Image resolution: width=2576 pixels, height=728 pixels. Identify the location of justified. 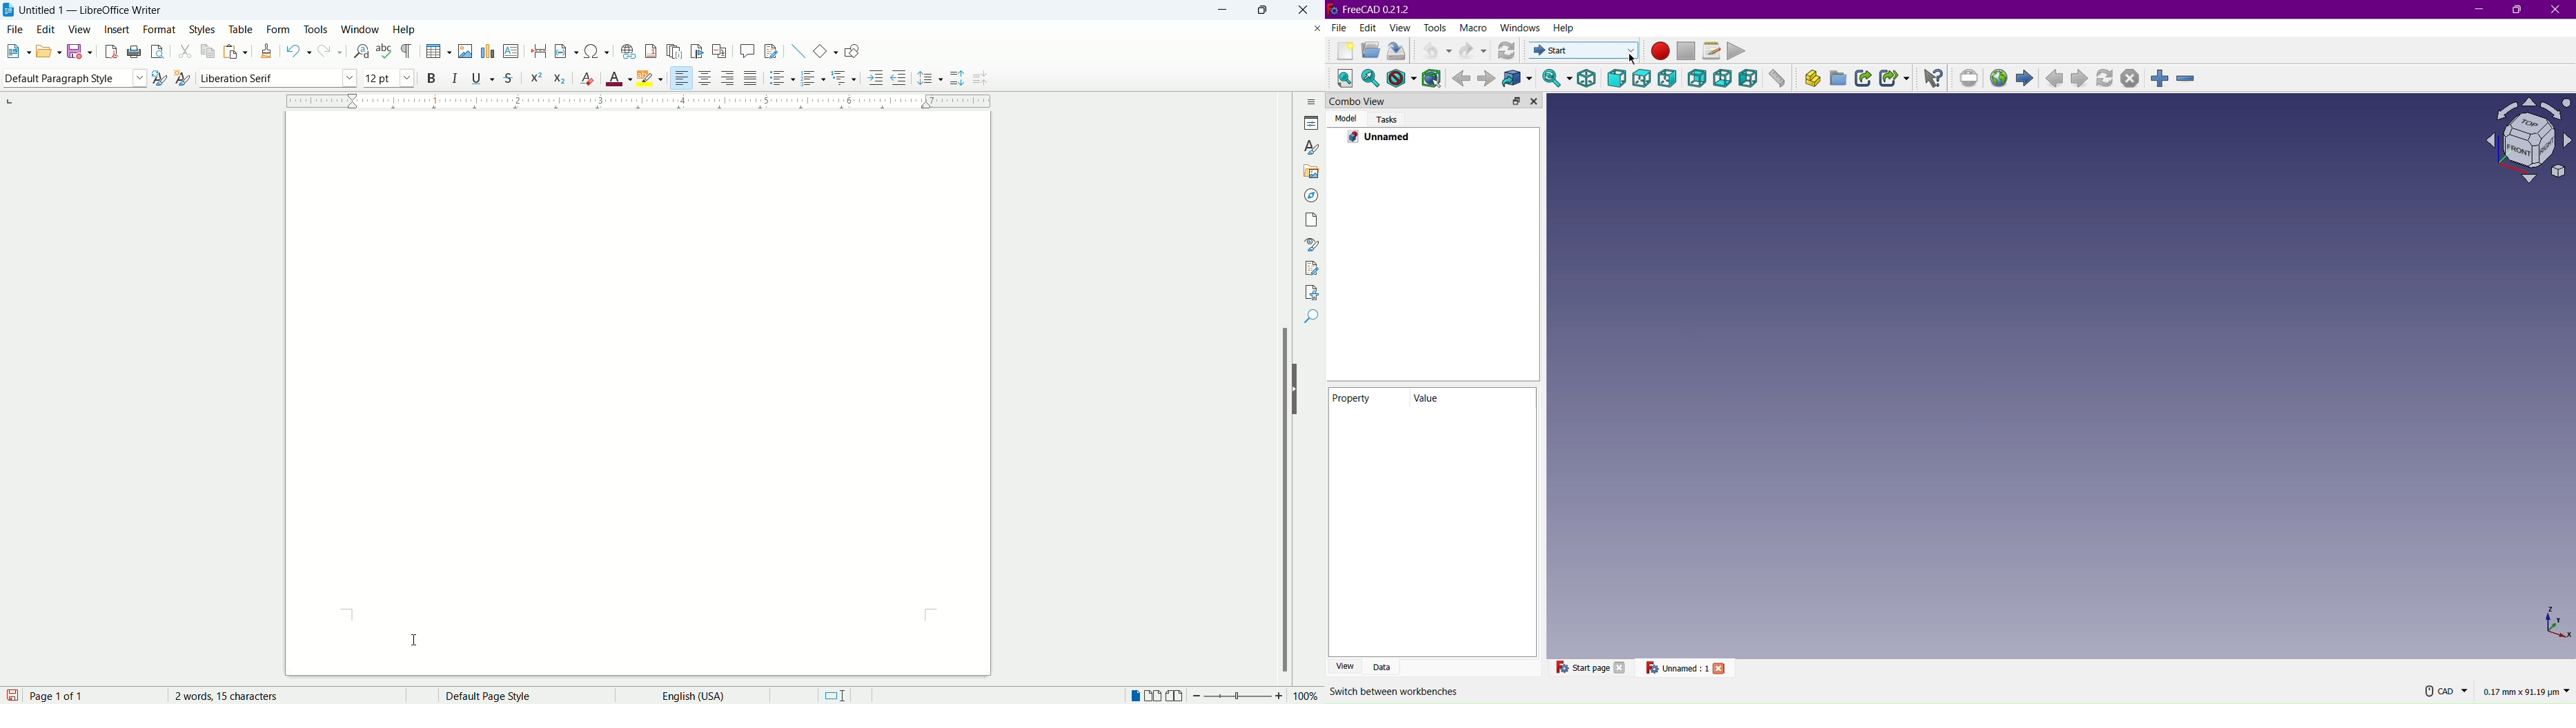
(752, 78).